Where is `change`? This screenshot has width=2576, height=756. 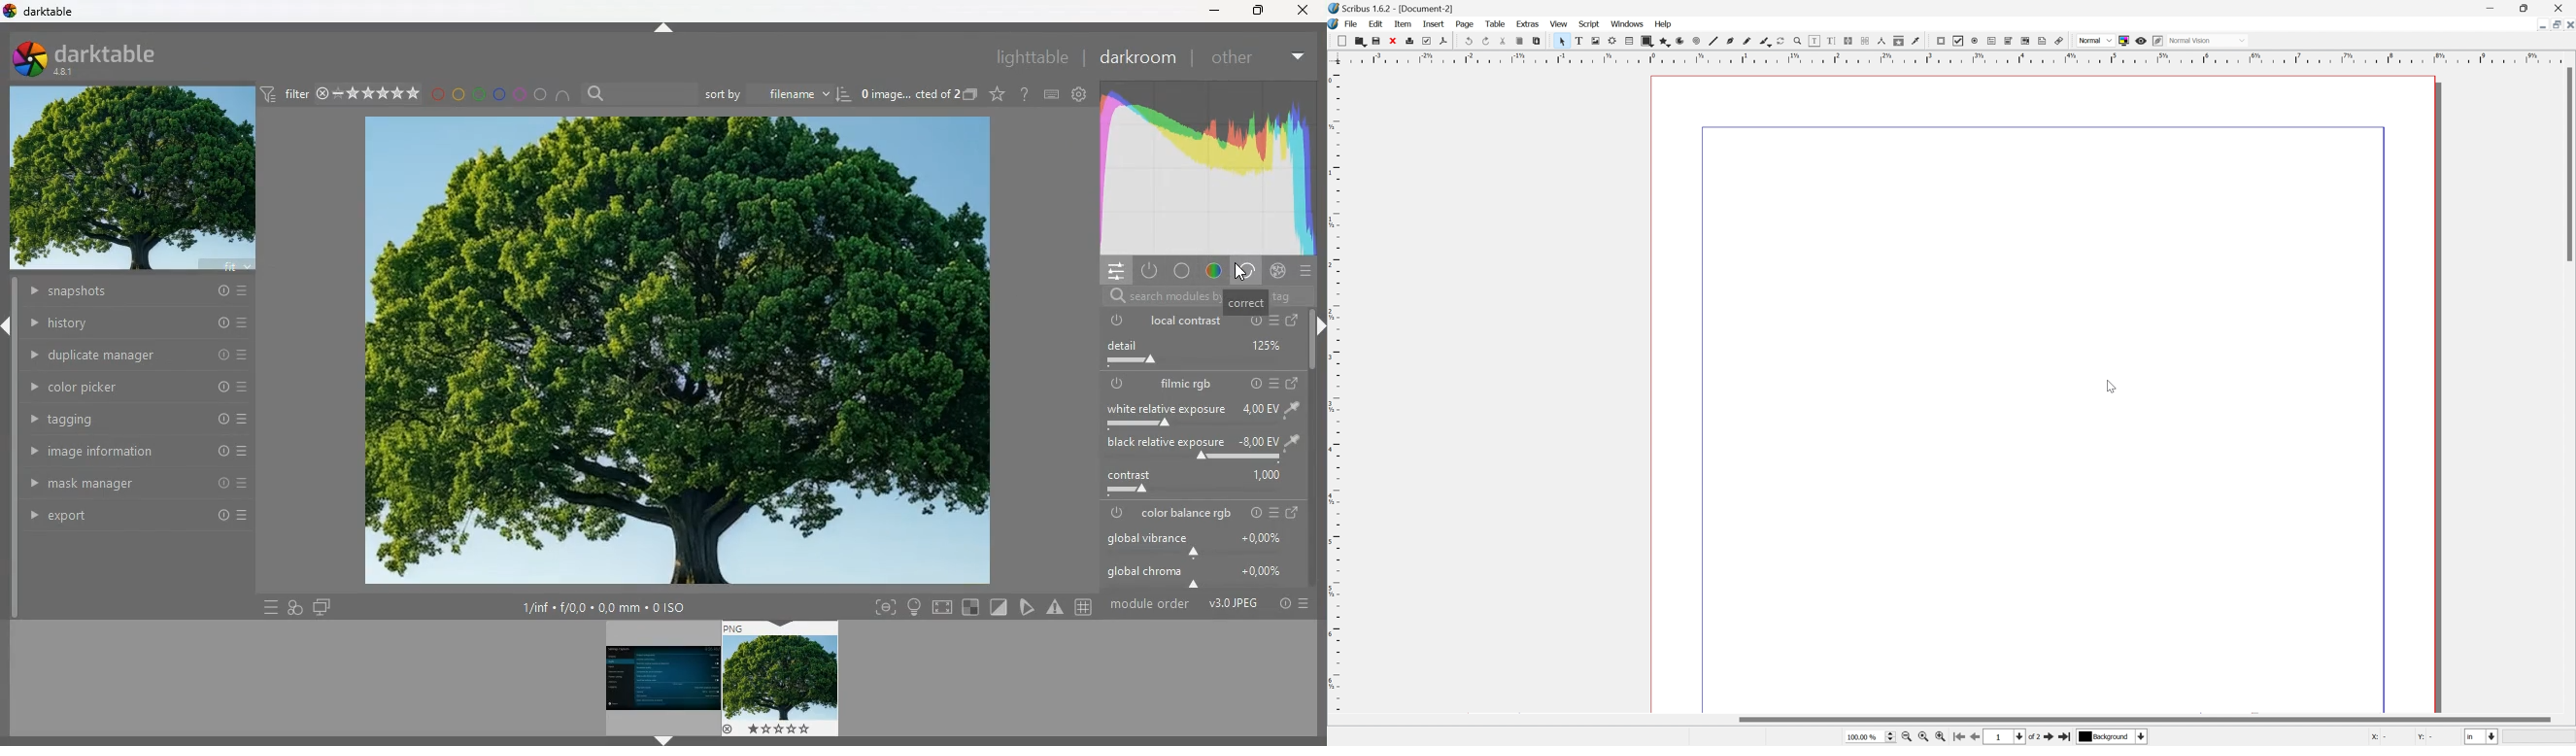 change is located at coordinates (1300, 385).